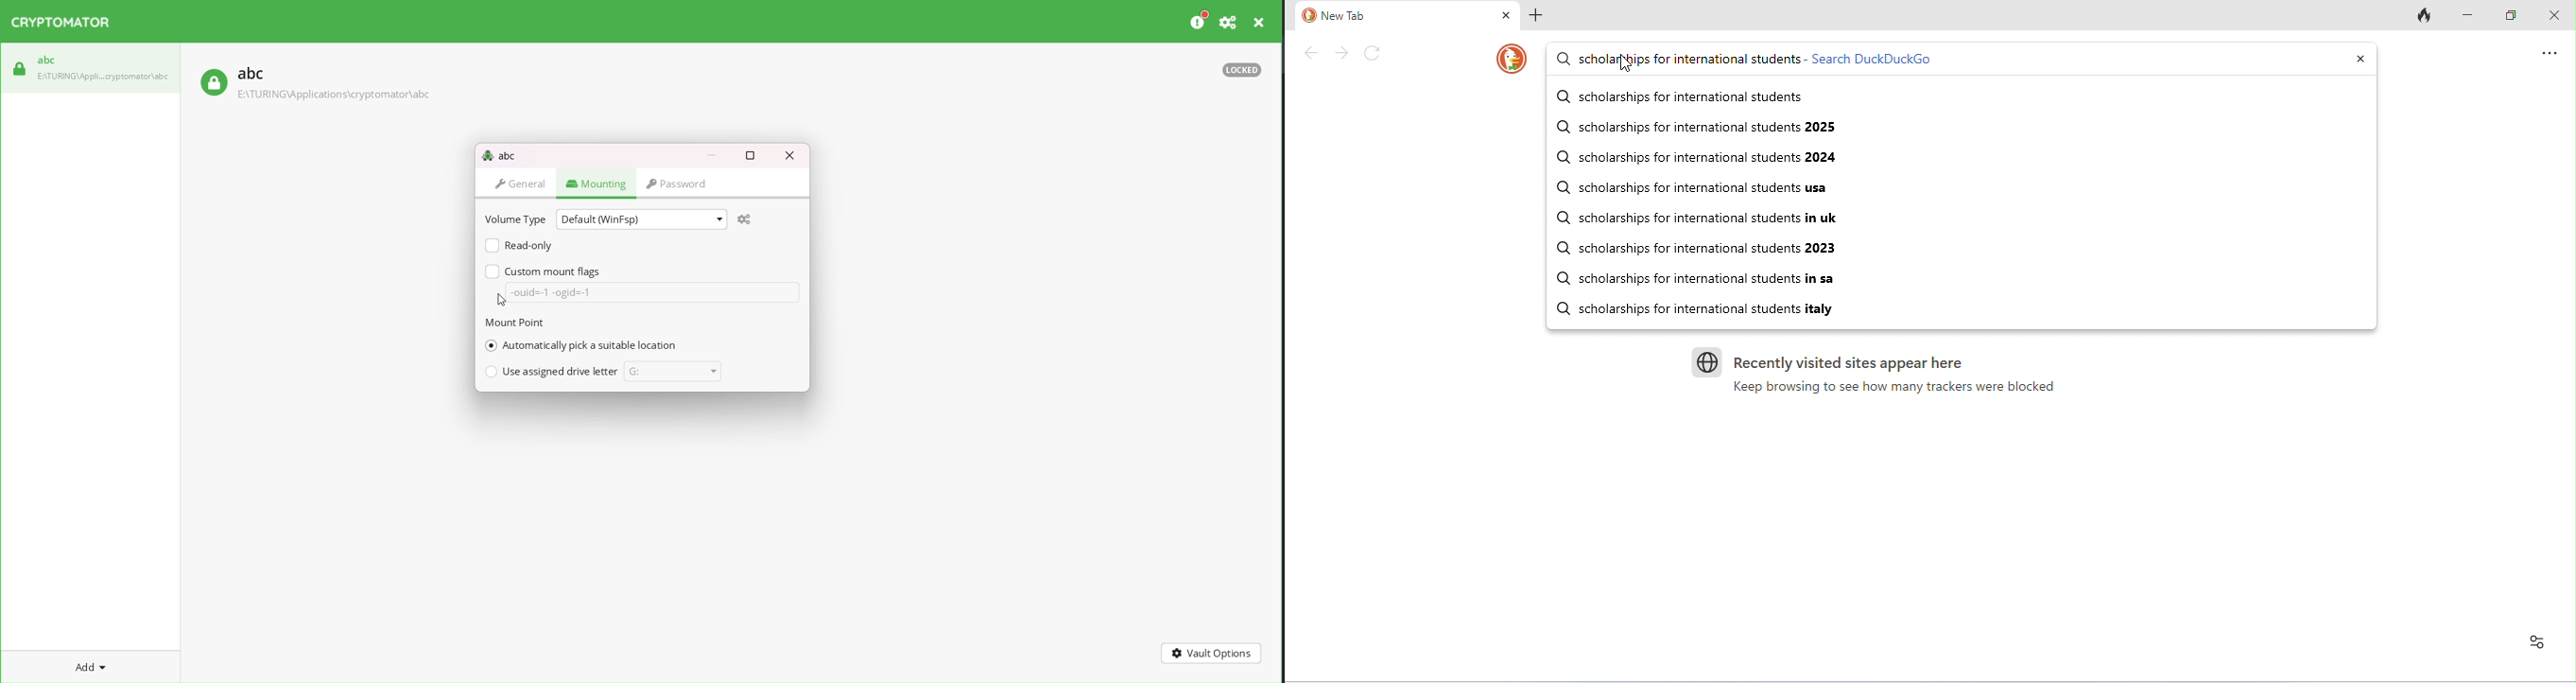 This screenshot has width=2576, height=700. I want to click on recently visited sites appear here, so click(1824, 358).